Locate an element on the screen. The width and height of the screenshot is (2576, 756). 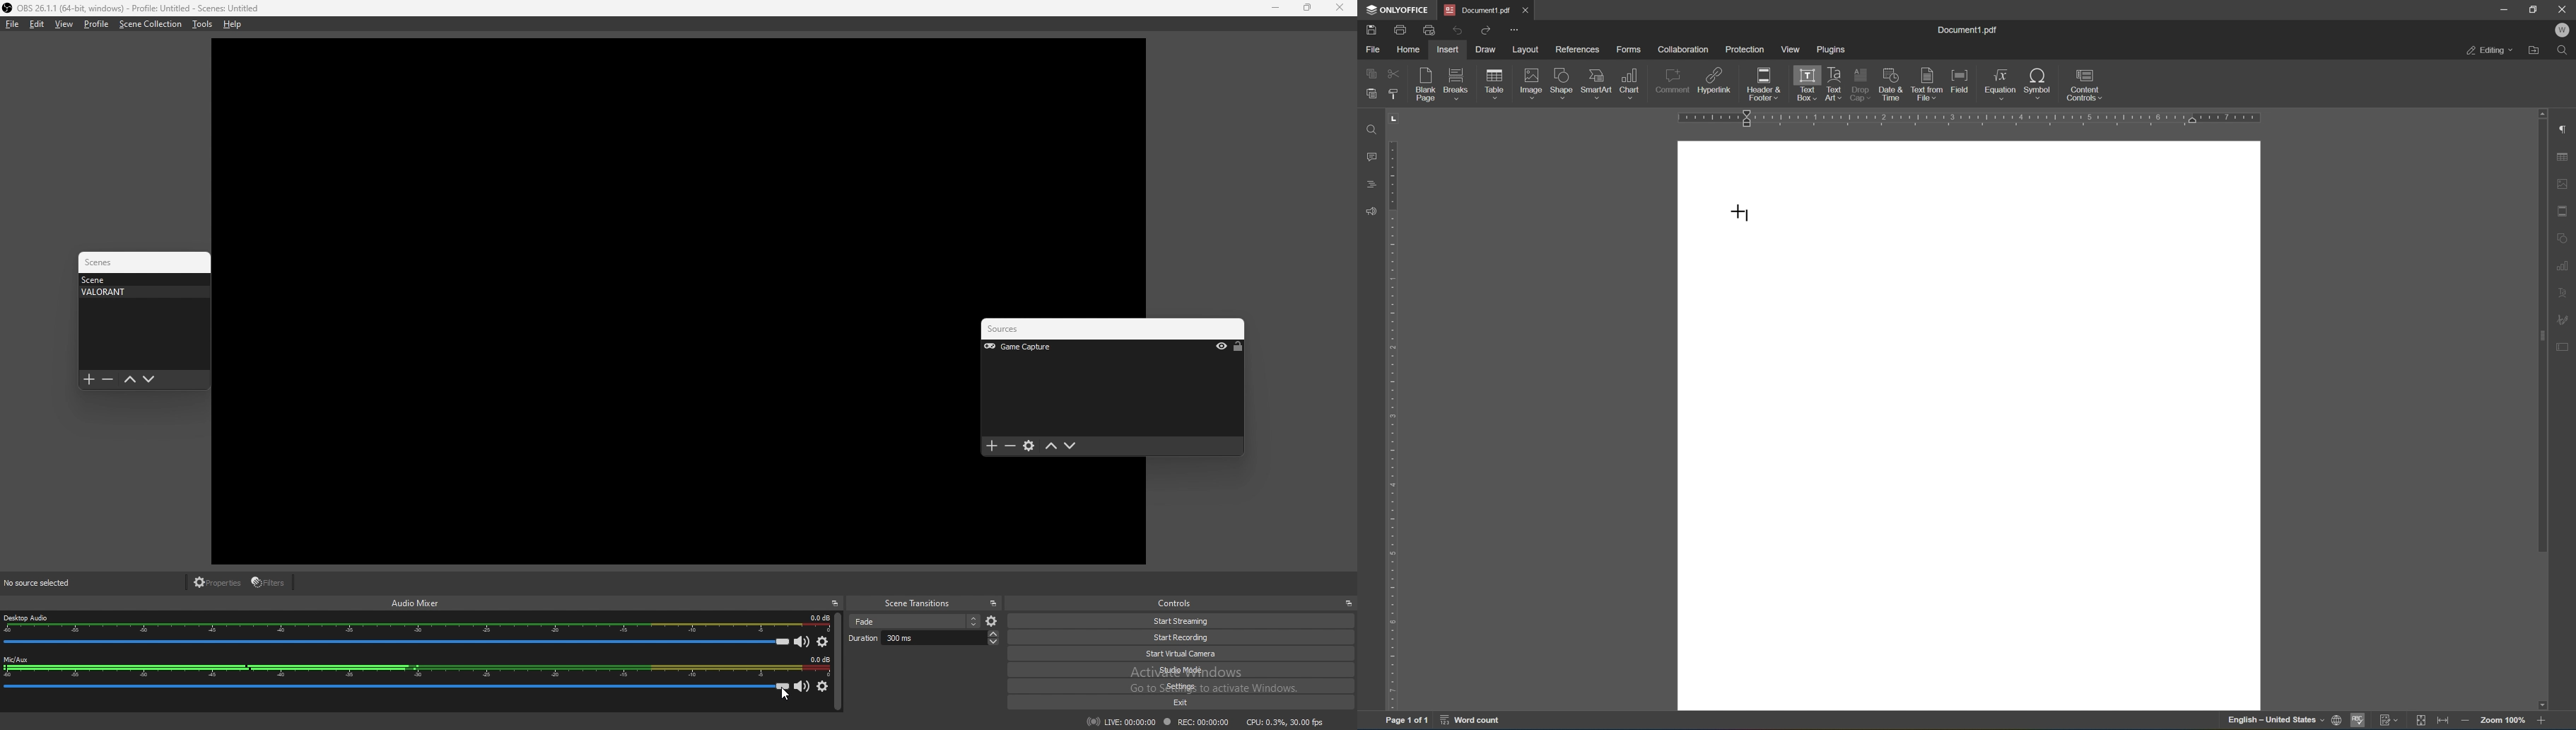
signature settings is located at coordinates (2562, 319).